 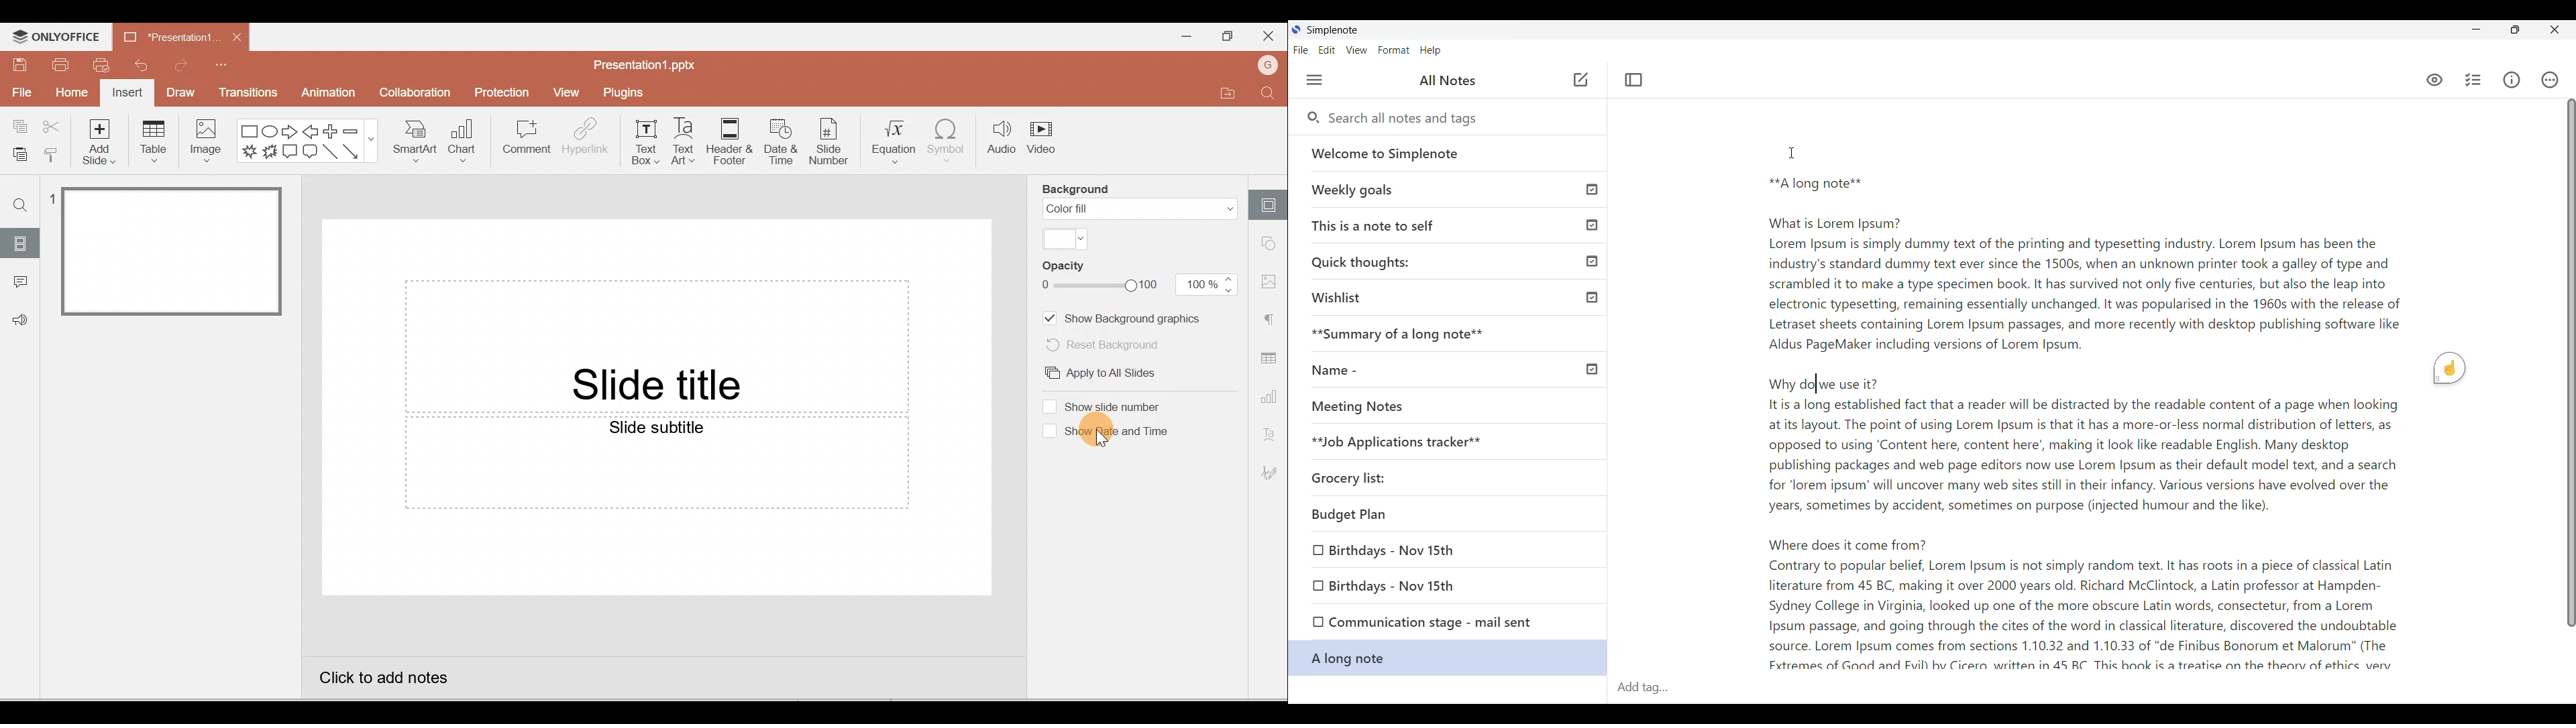 I want to click on Actions, so click(x=2551, y=80).